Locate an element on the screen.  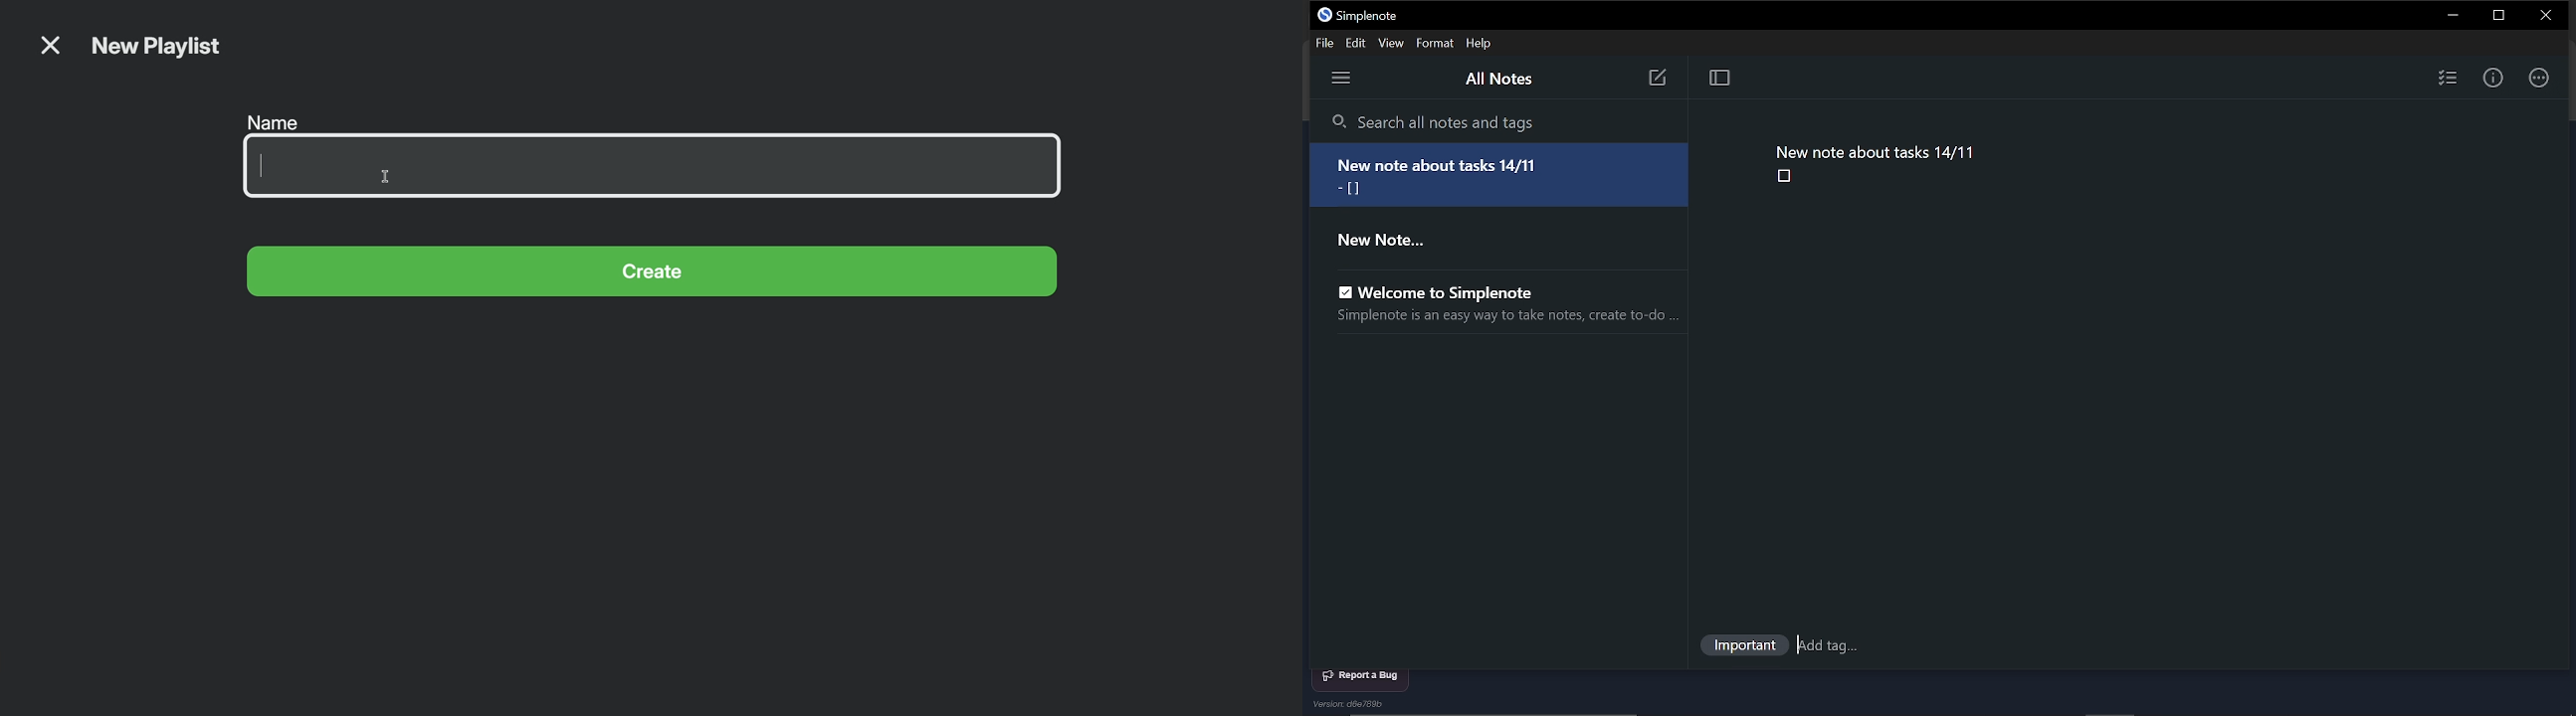
Menu is located at coordinates (1342, 79).